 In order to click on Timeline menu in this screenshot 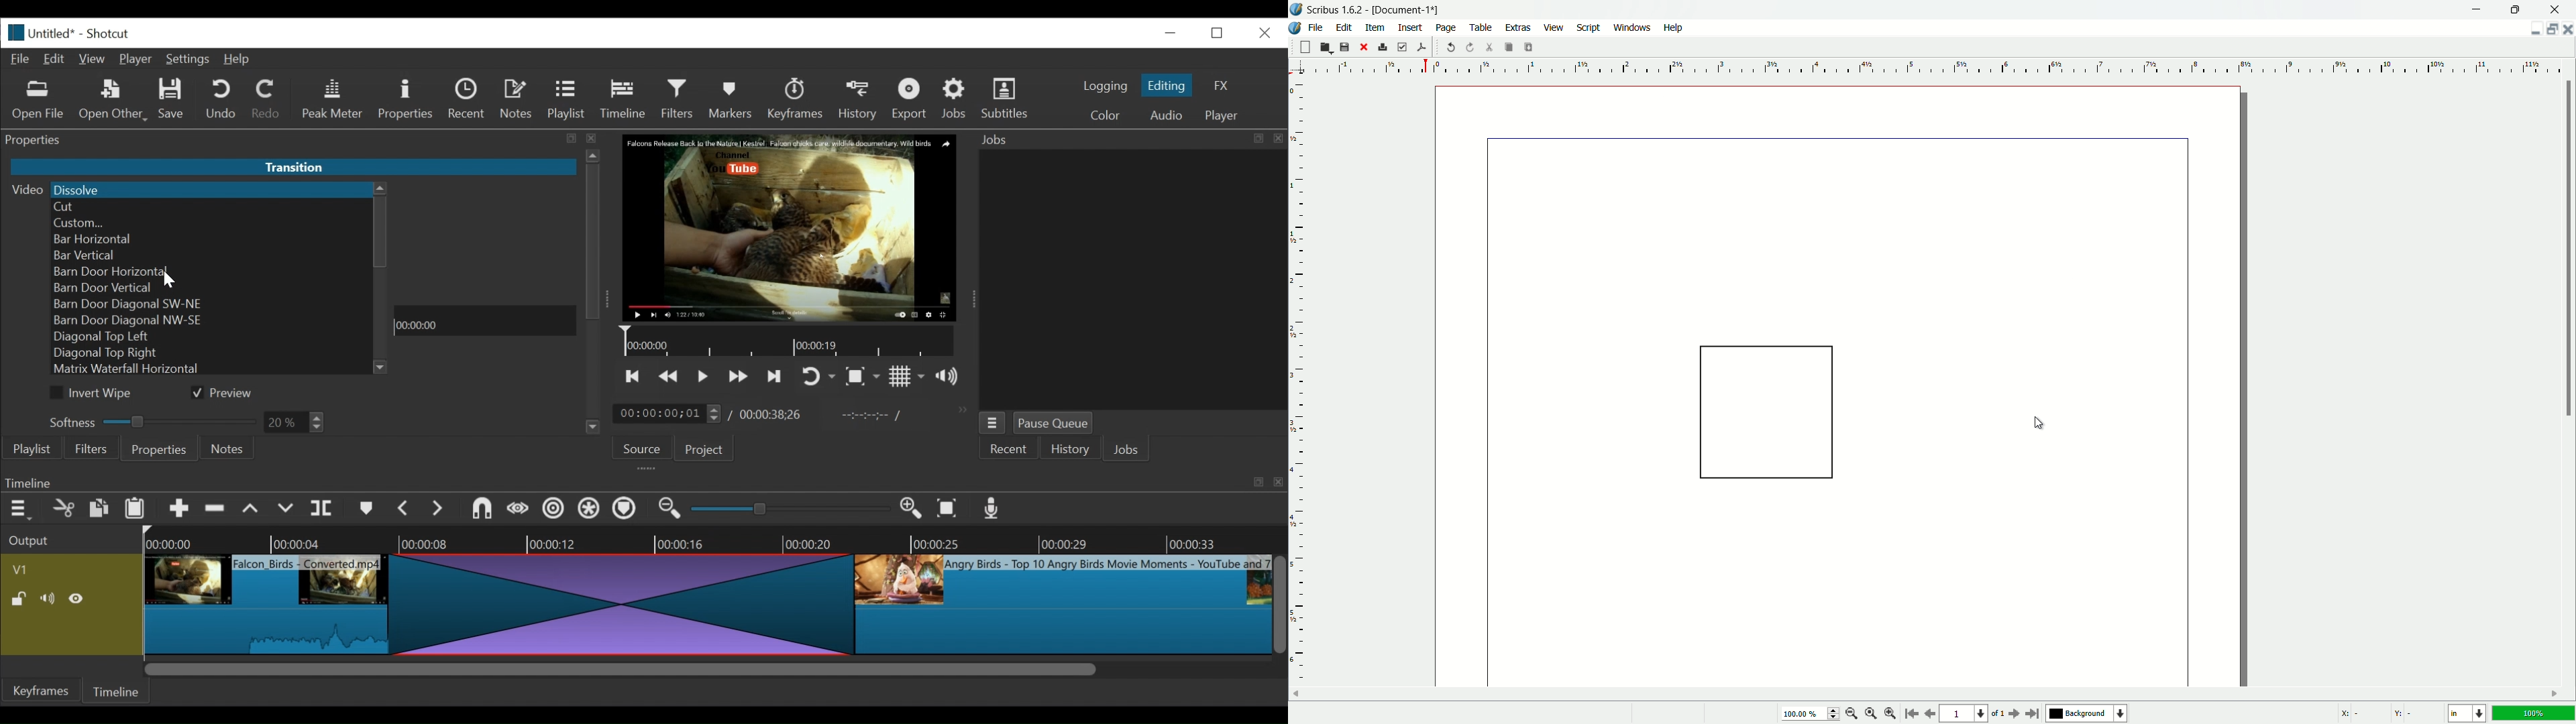, I will do `click(22, 509)`.